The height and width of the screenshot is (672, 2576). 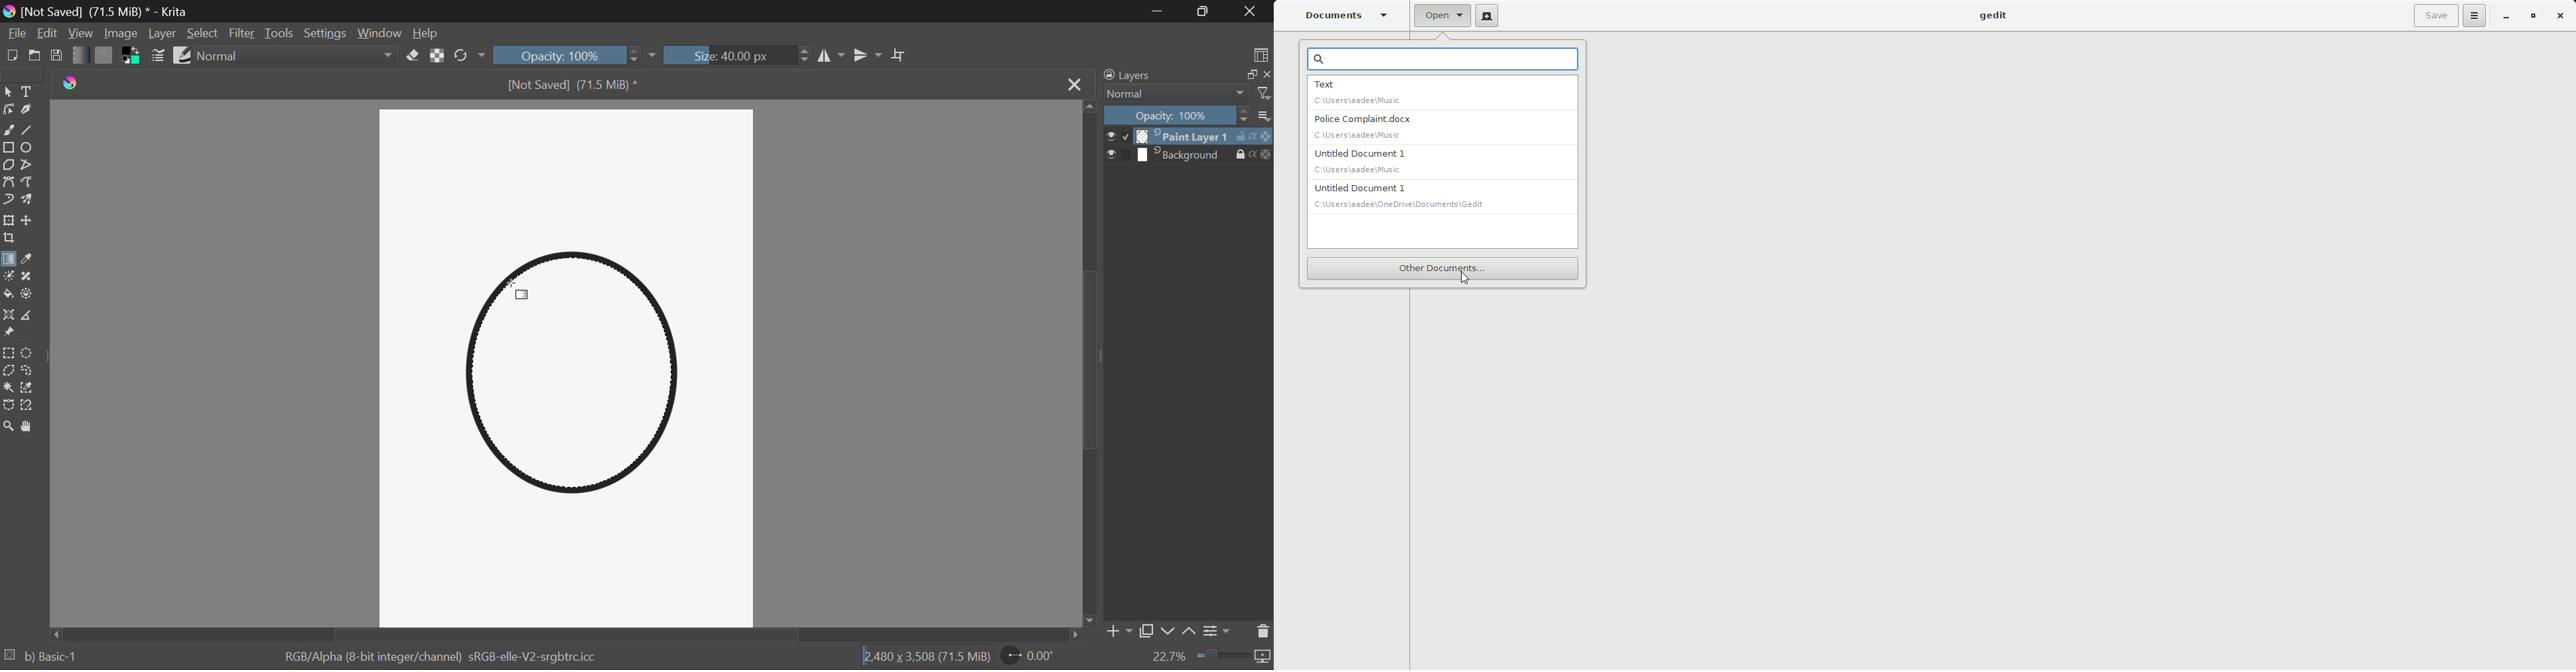 I want to click on Close, so click(x=2560, y=17).